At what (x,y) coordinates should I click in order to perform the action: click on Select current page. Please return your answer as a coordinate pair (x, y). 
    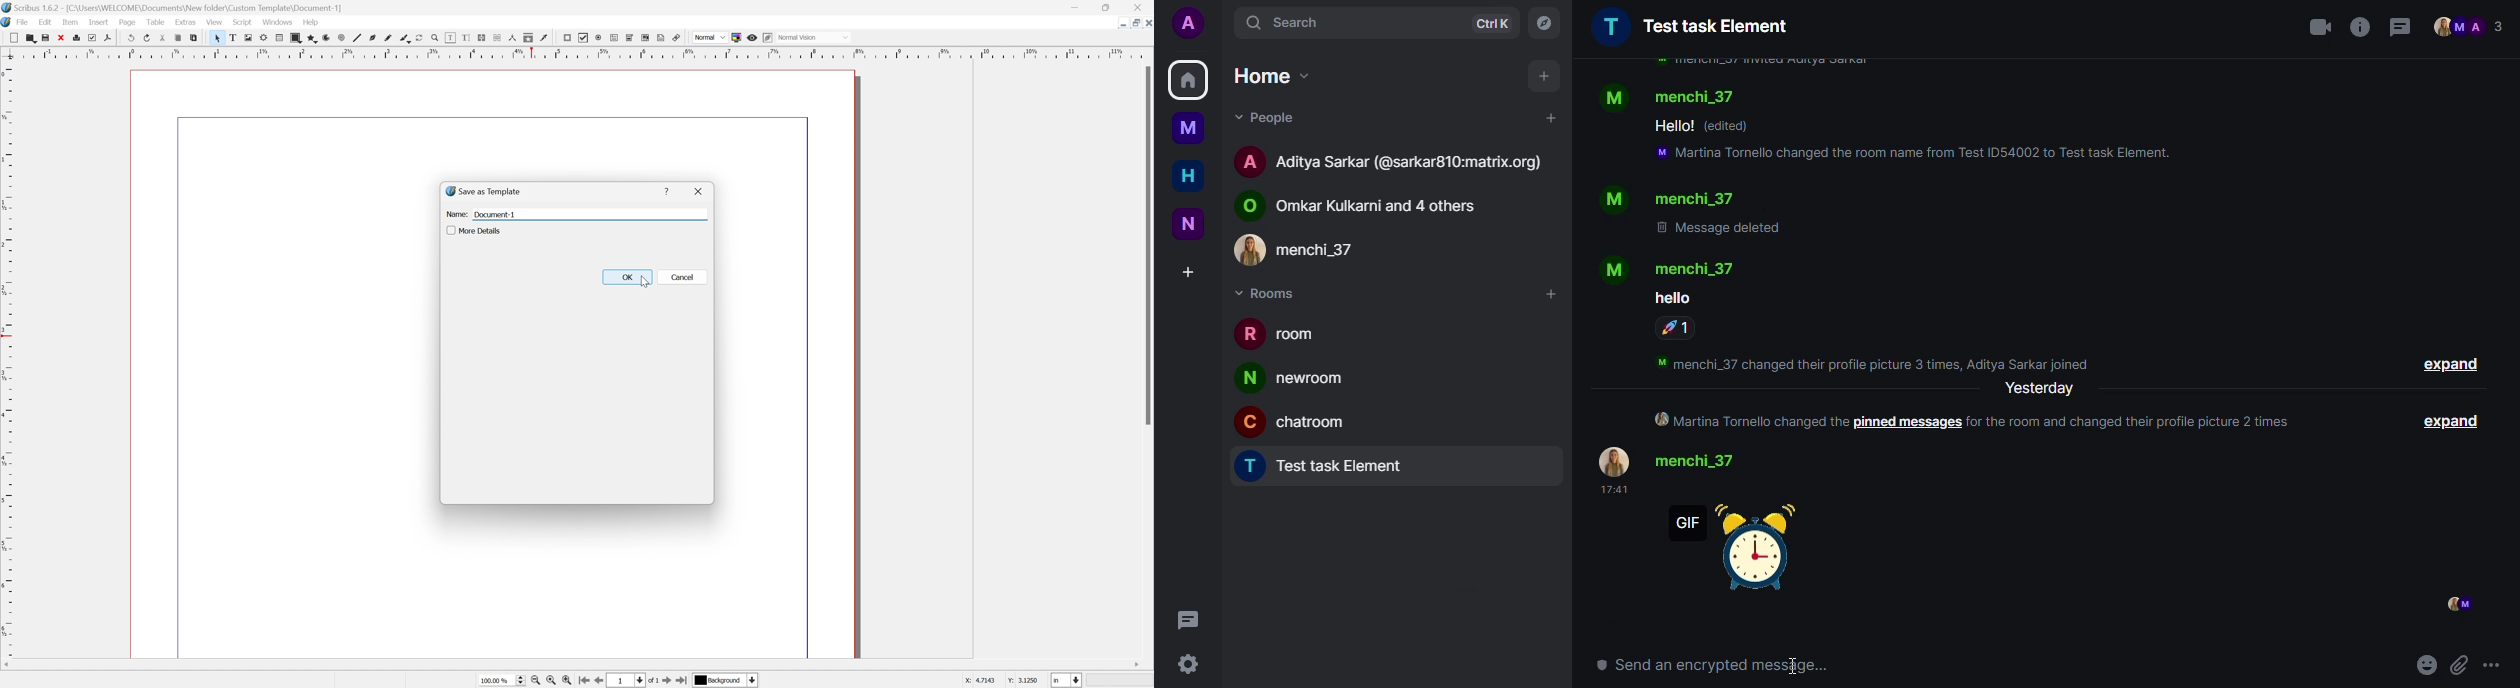
    Looking at the image, I should click on (633, 682).